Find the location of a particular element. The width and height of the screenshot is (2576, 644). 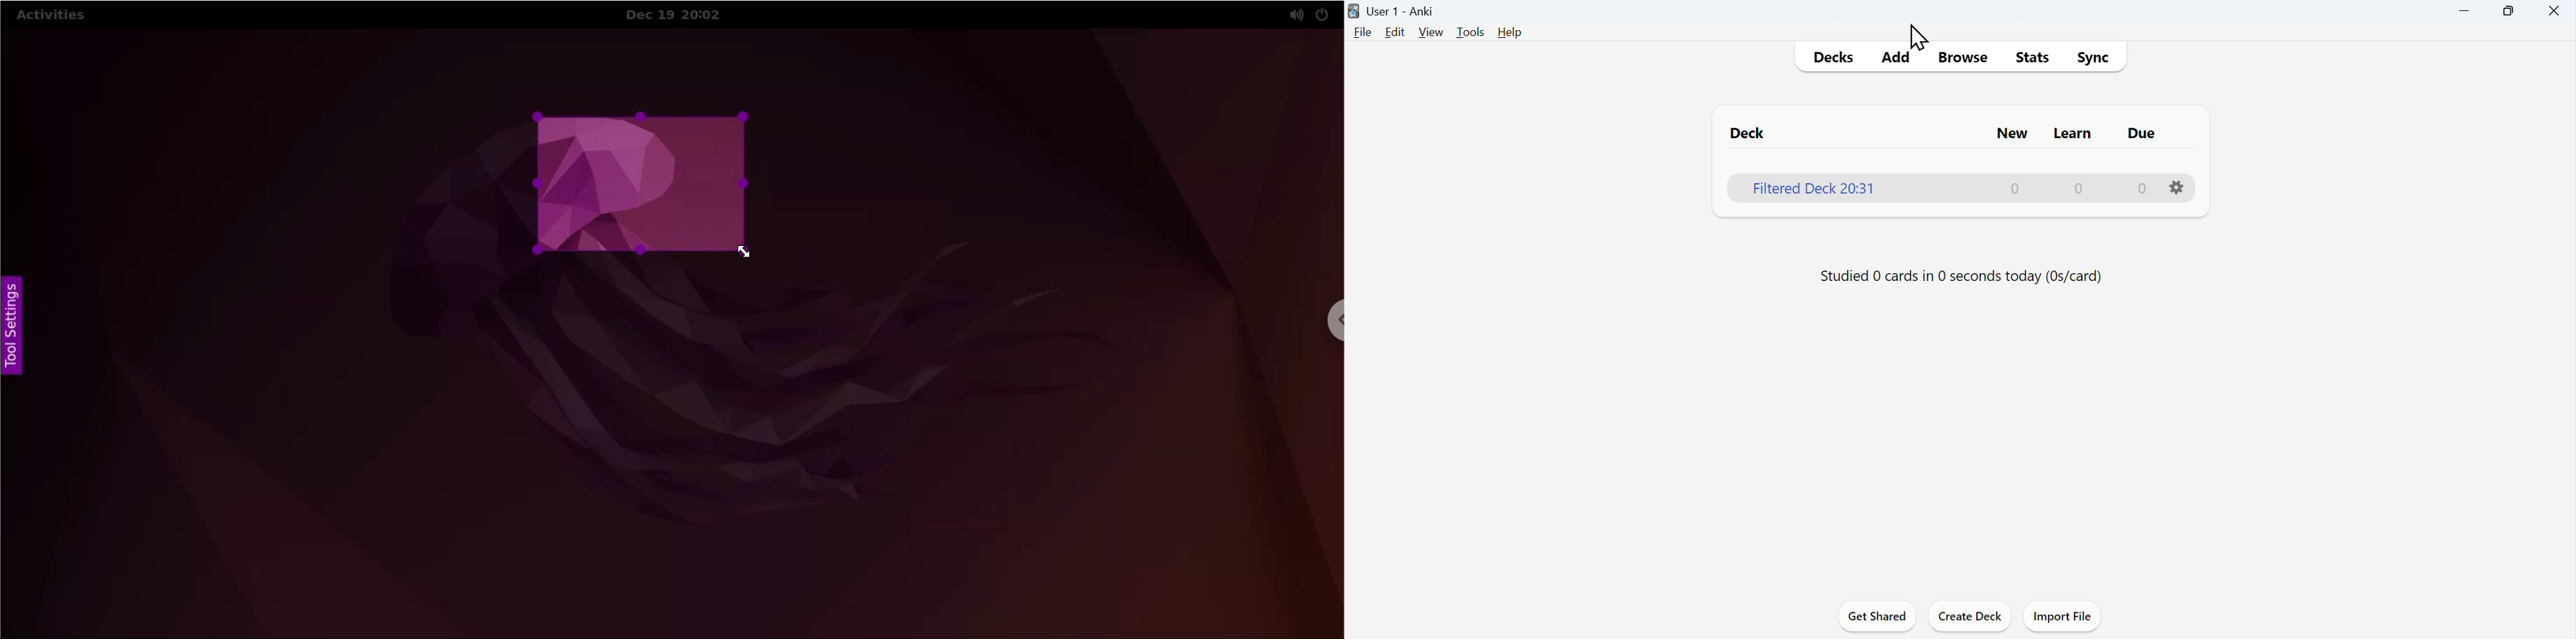

Edit is located at coordinates (1394, 32).